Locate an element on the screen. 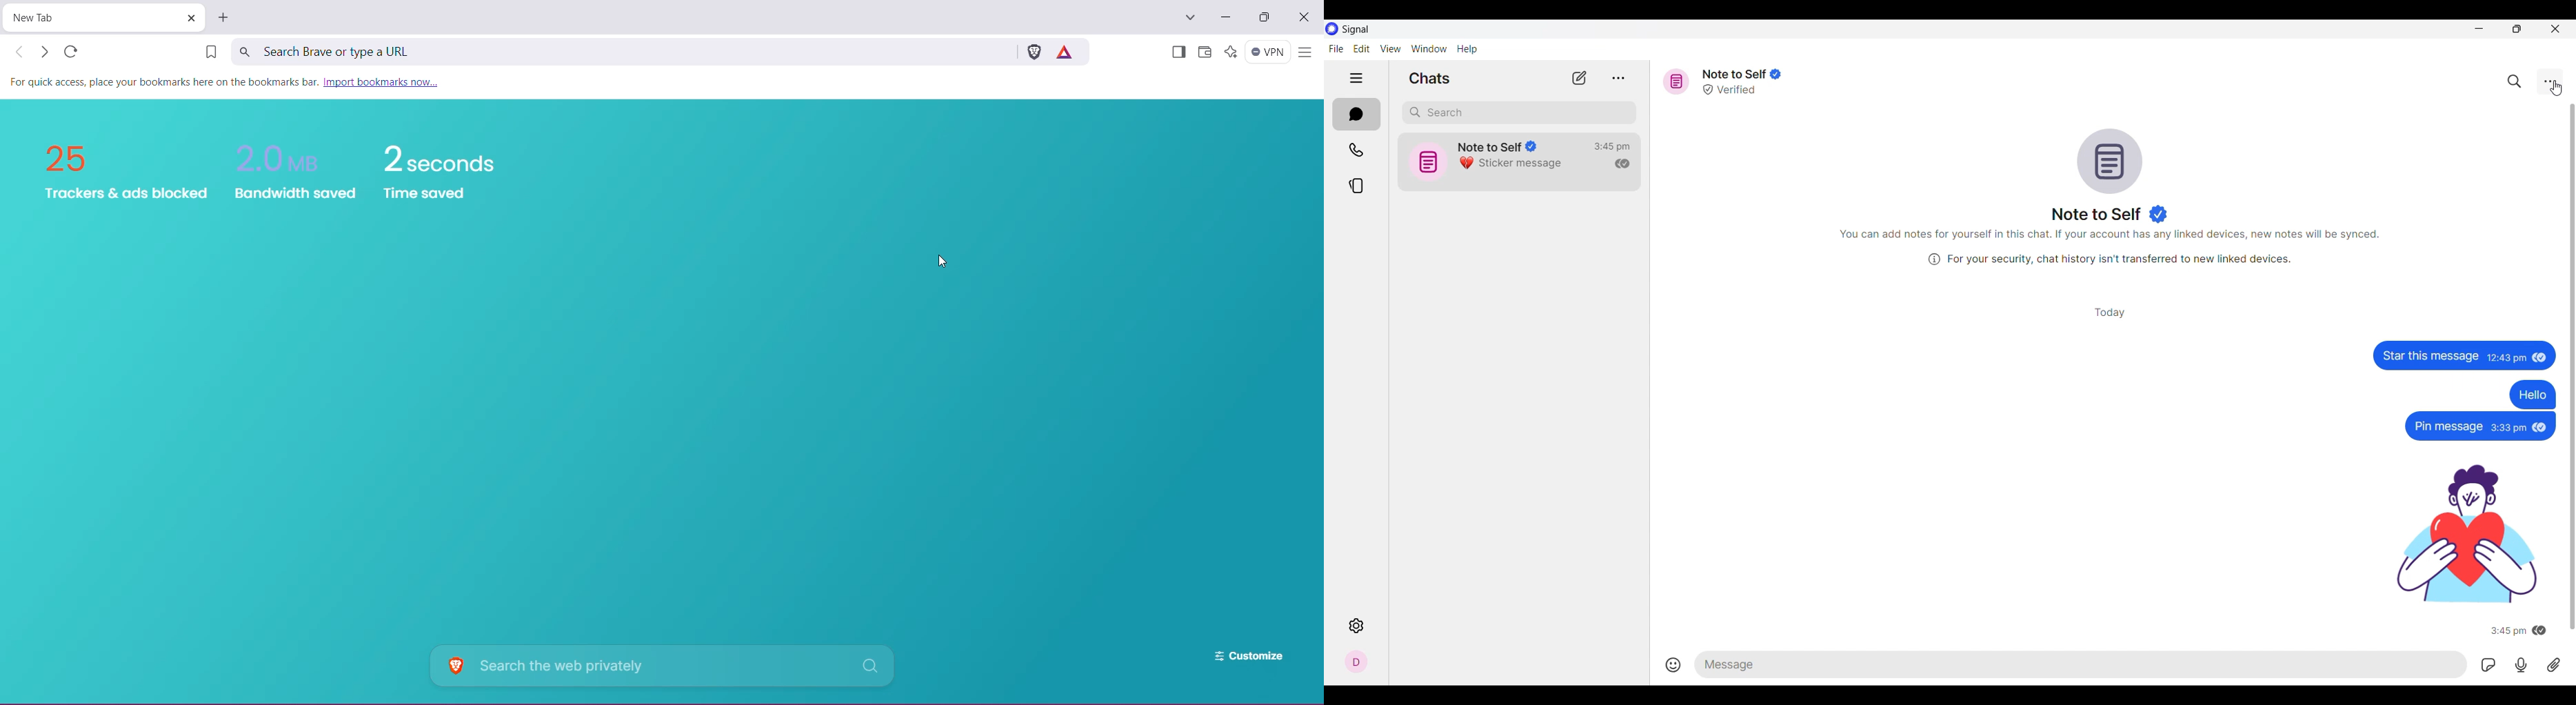 This screenshot has height=728, width=2576. Chat settings is located at coordinates (2551, 81).